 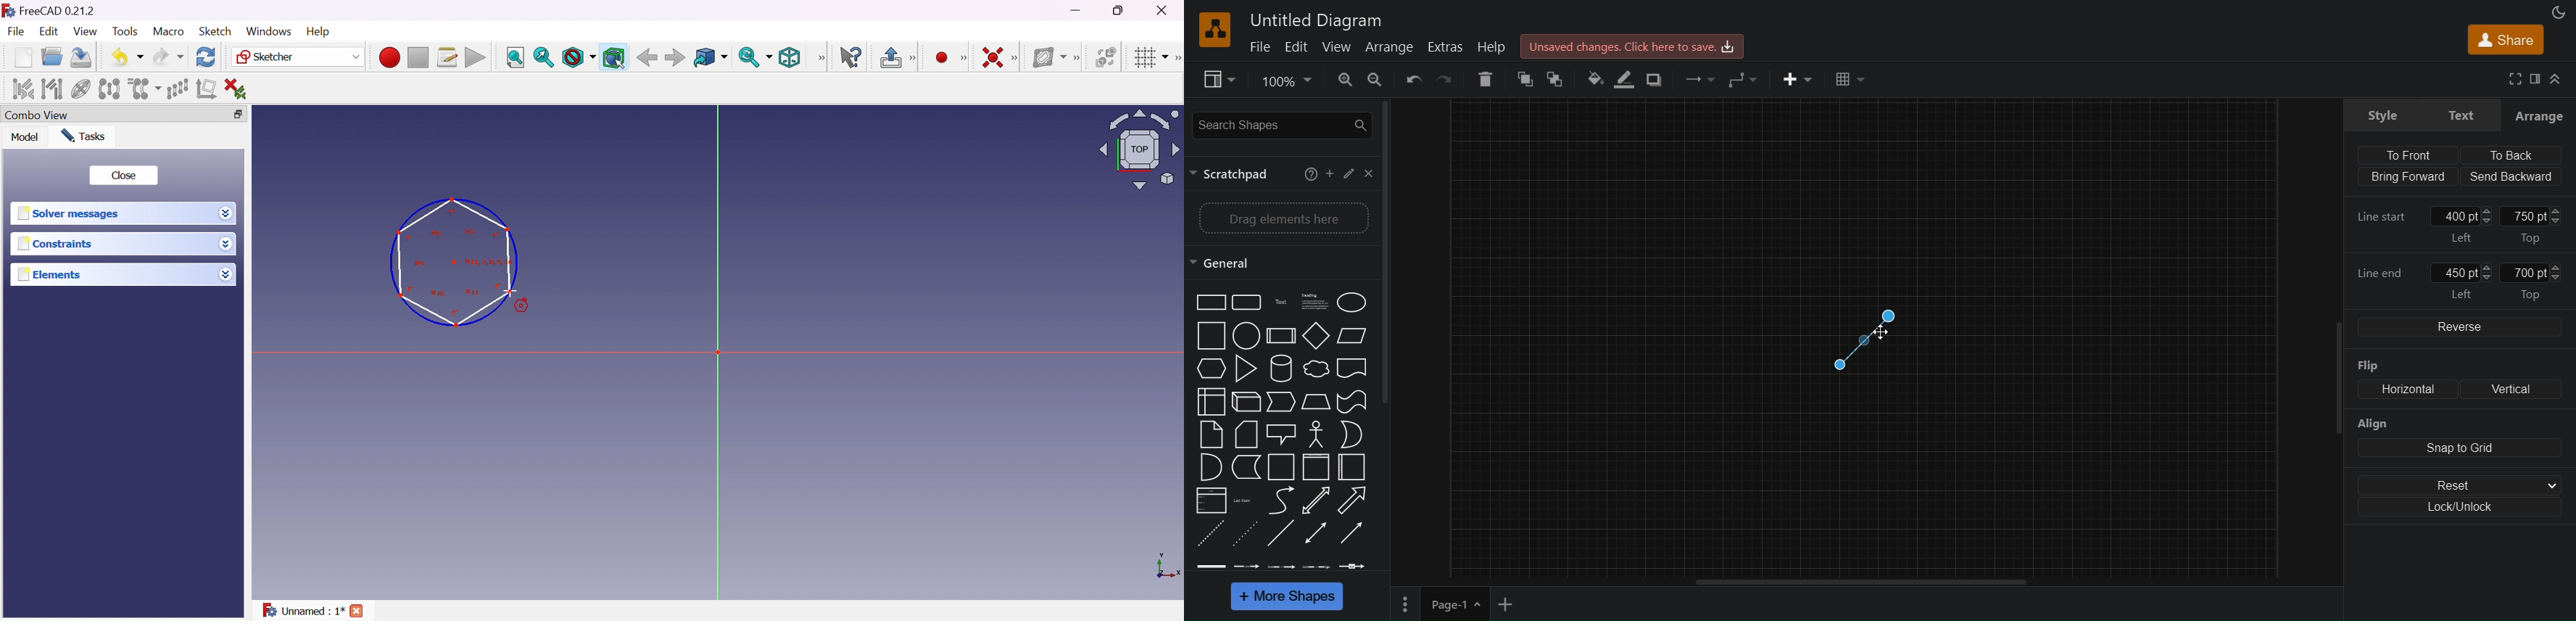 I want to click on Actor, so click(x=1316, y=434).